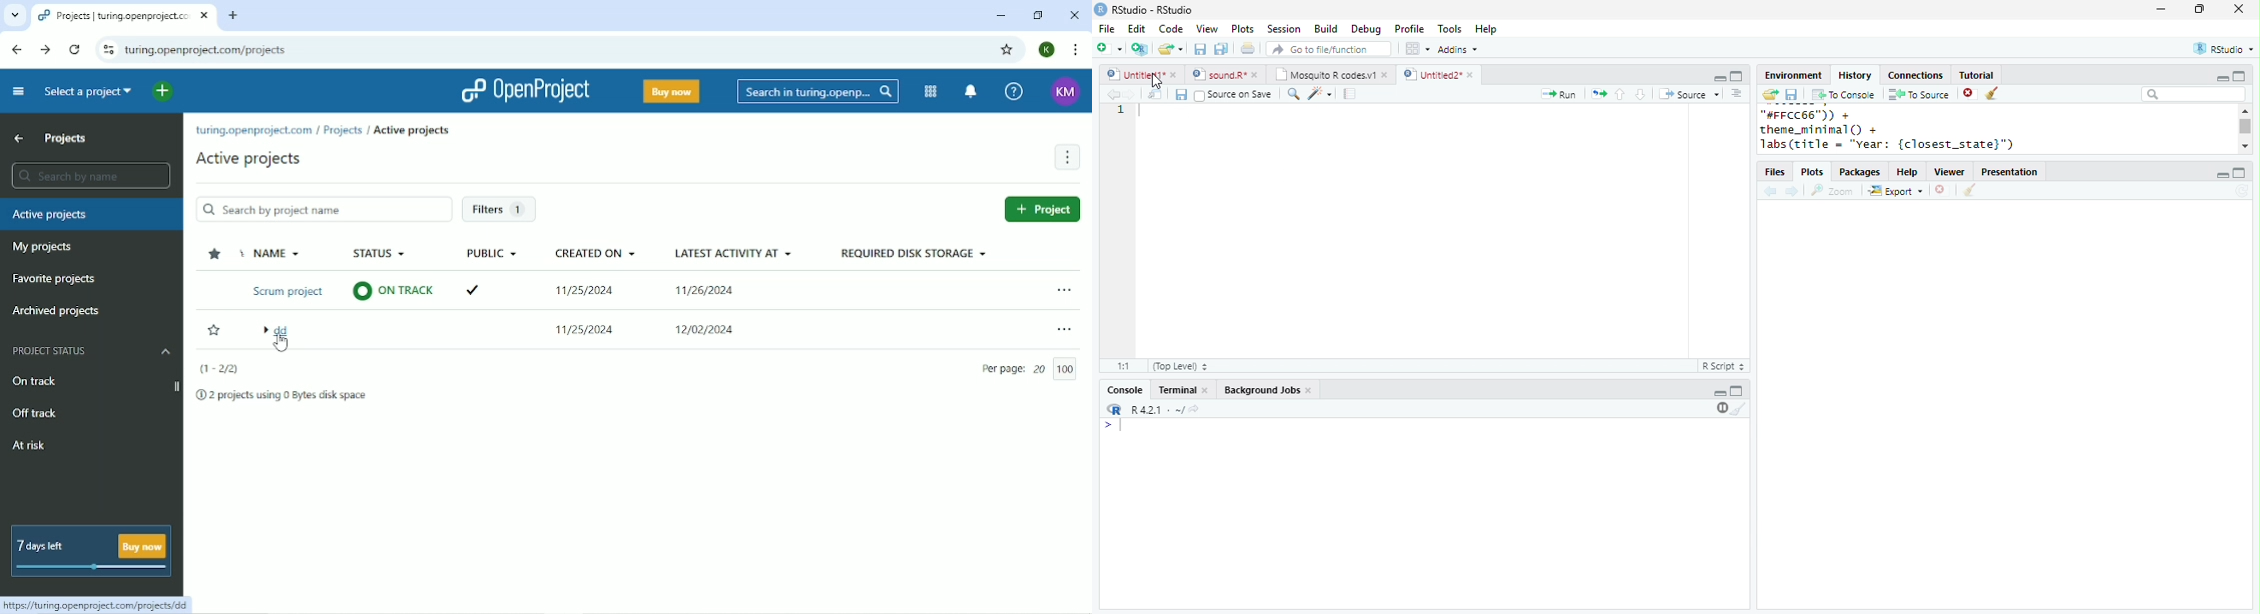 The width and height of the screenshot is (2268, 616). What do you see at coordinates (1107, 29) in the screenshot?
I see `File` at bounding box center [1107, 29].